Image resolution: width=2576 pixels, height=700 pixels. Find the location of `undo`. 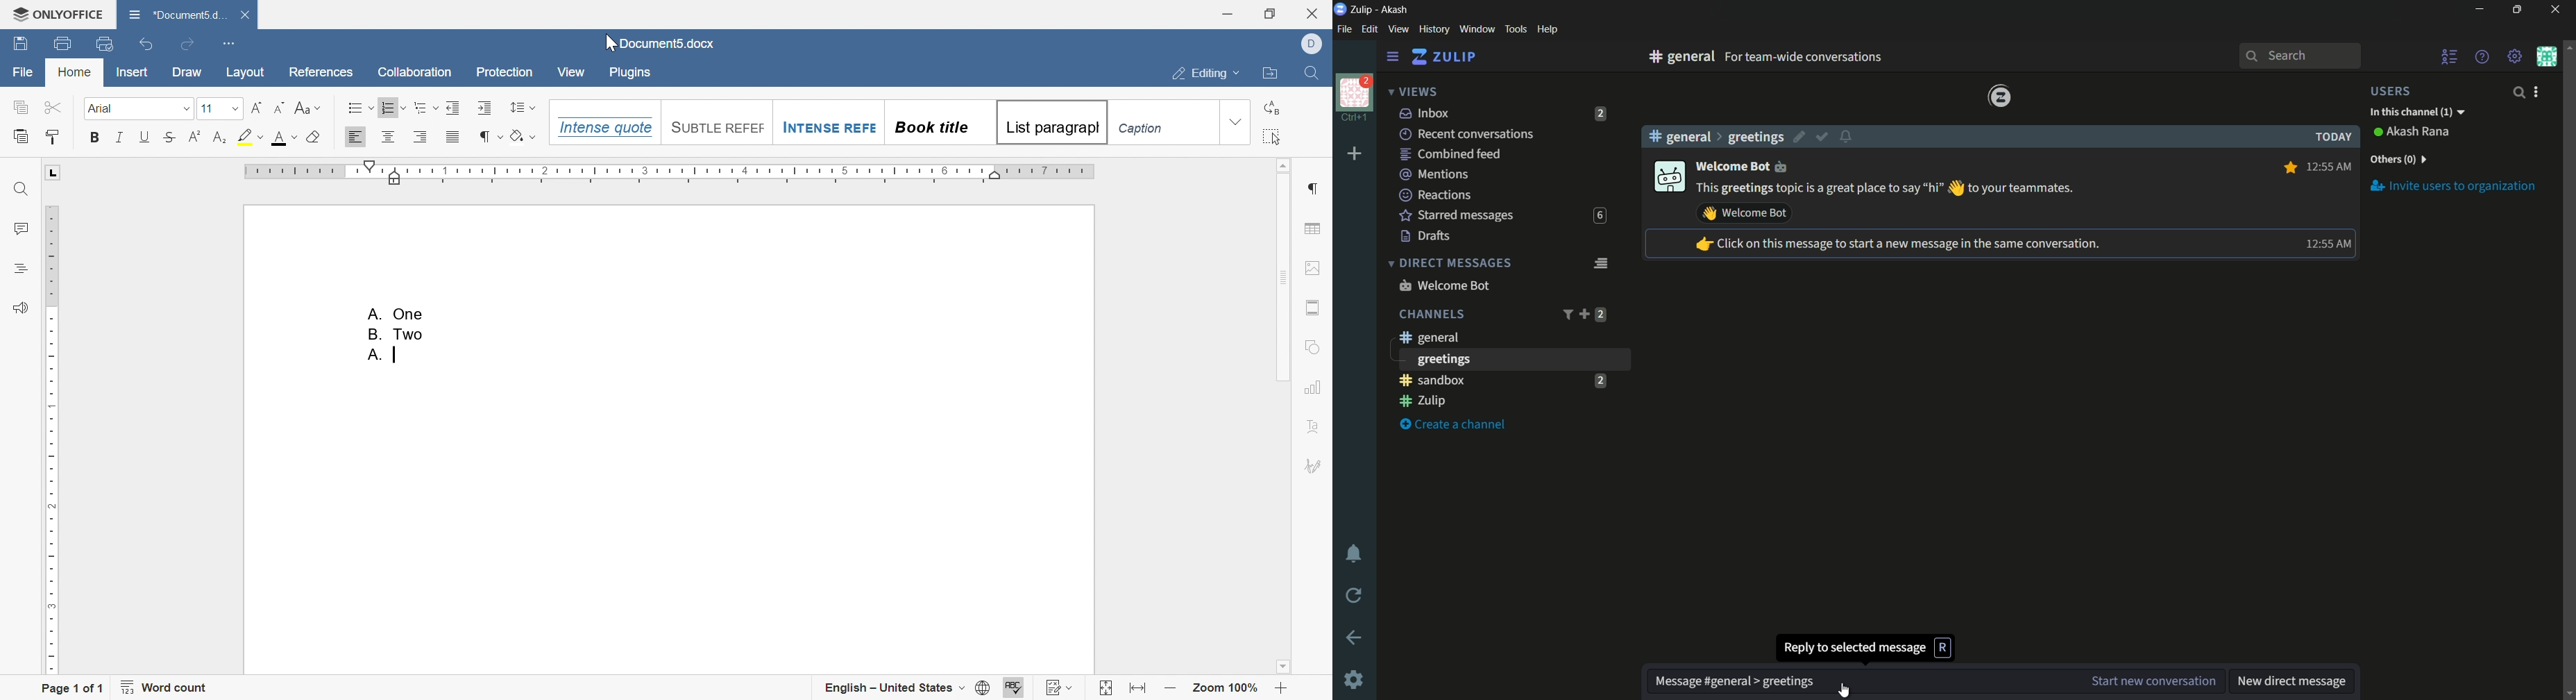

undo is located at coordinates (146, 44).